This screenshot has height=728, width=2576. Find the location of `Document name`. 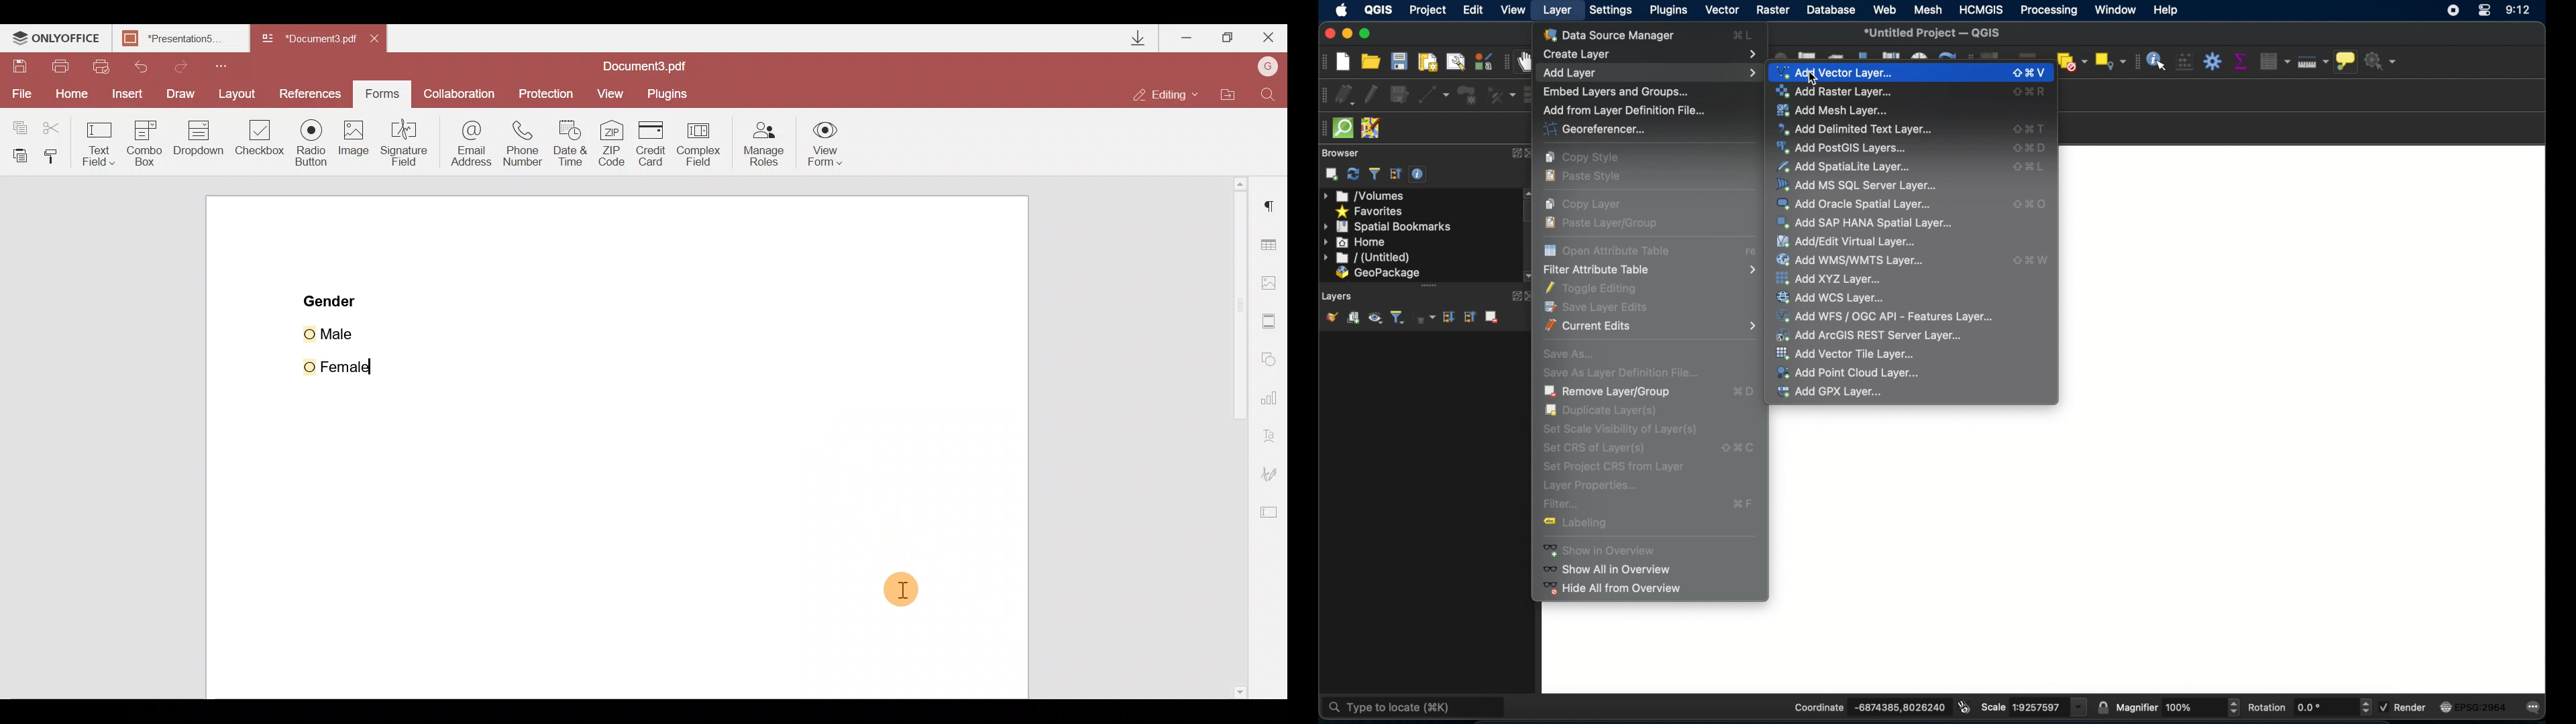

Document name is located at coordinates (648, 64).